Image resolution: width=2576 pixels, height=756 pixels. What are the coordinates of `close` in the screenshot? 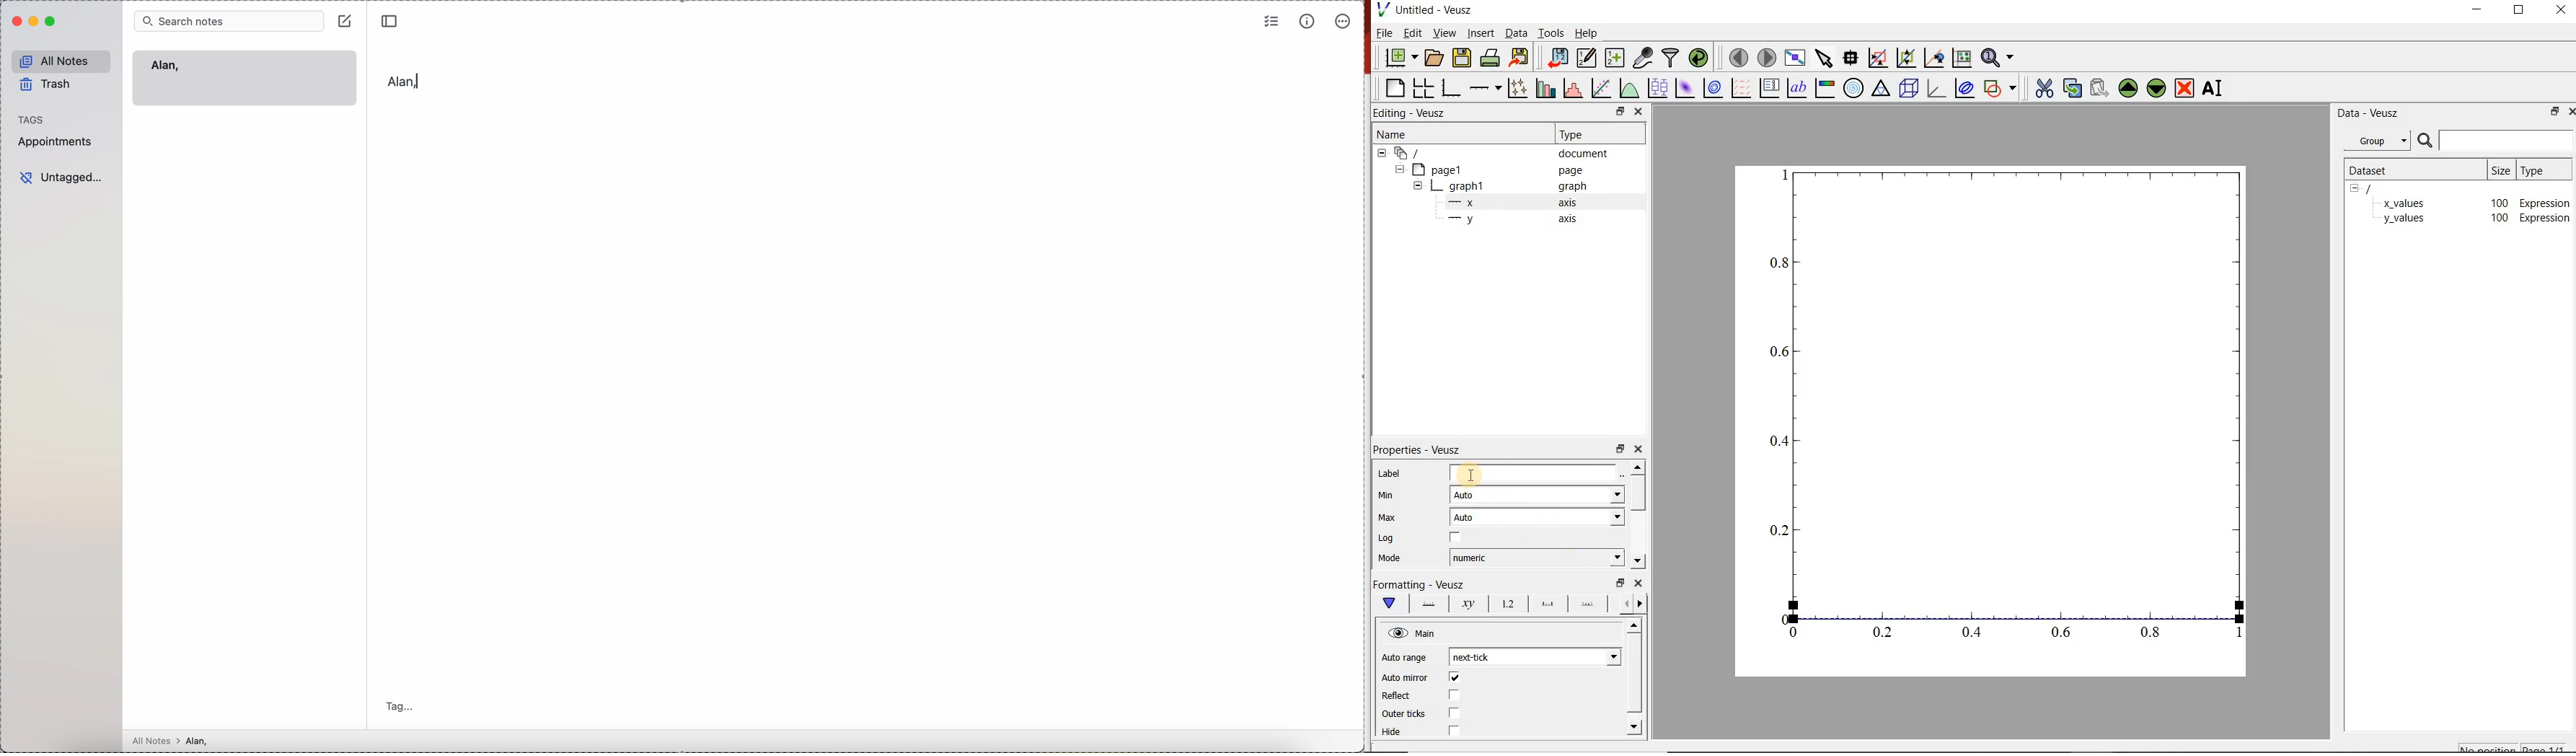 It's located at (2569, 111).